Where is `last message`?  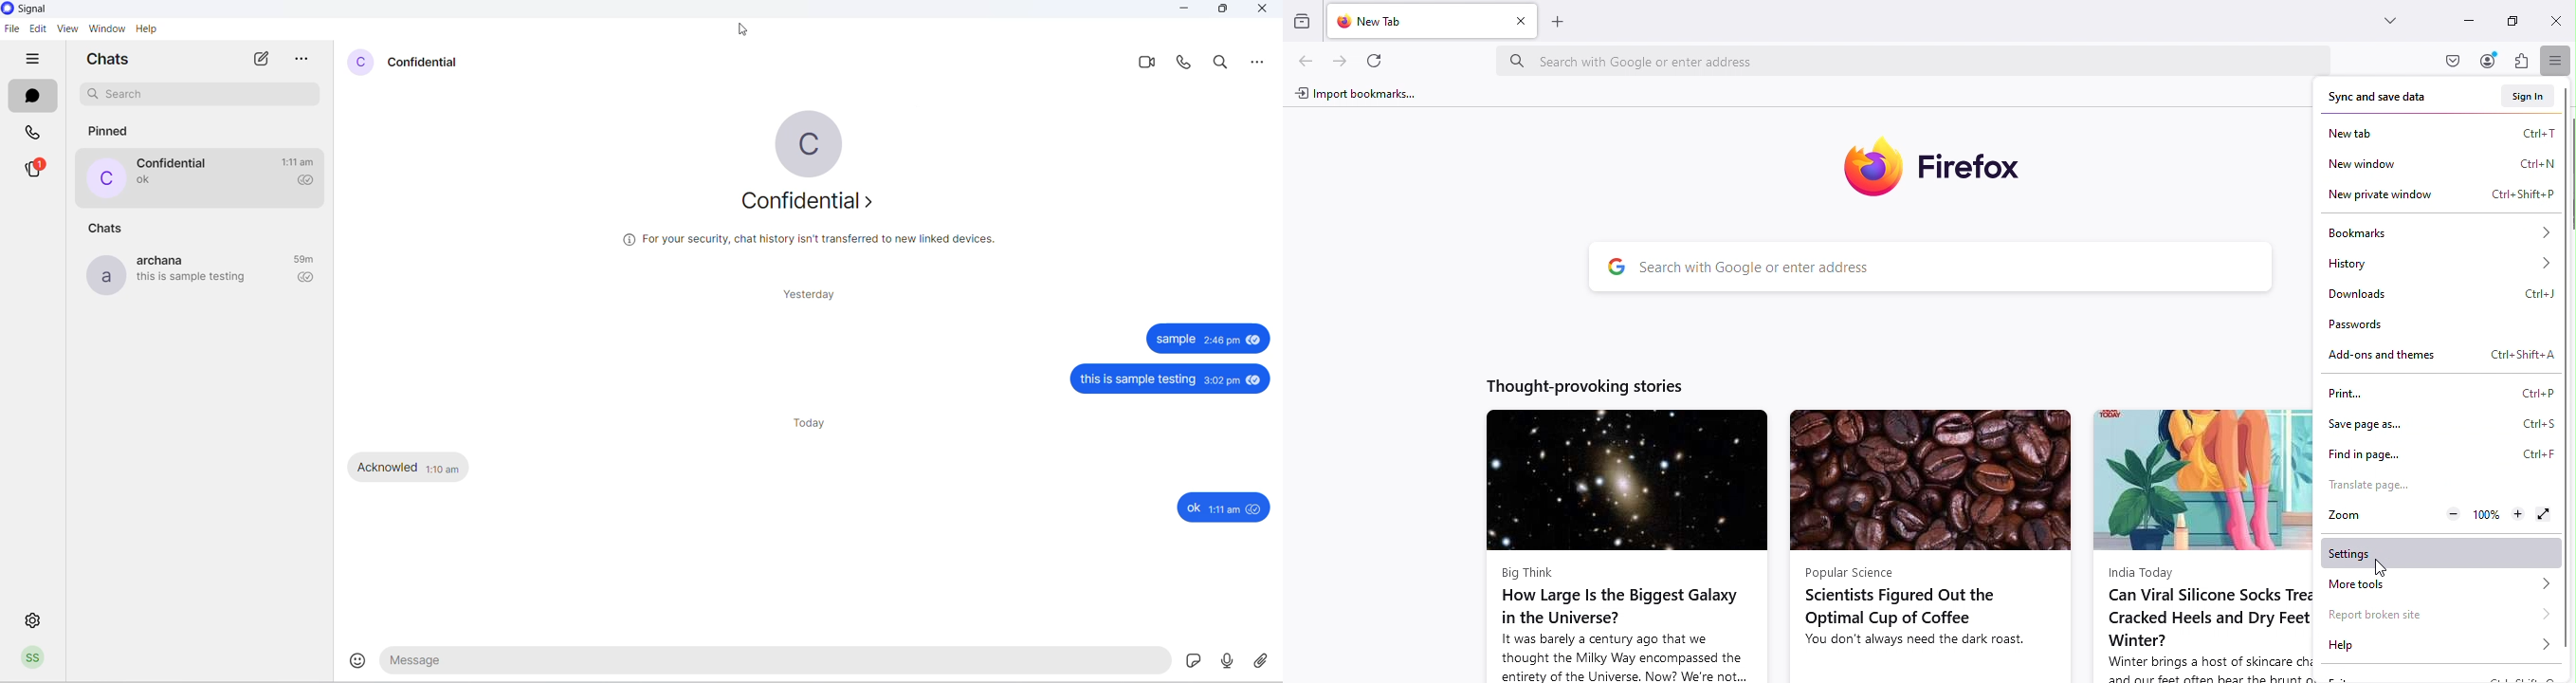 last message is located at coordinates (152, 181).